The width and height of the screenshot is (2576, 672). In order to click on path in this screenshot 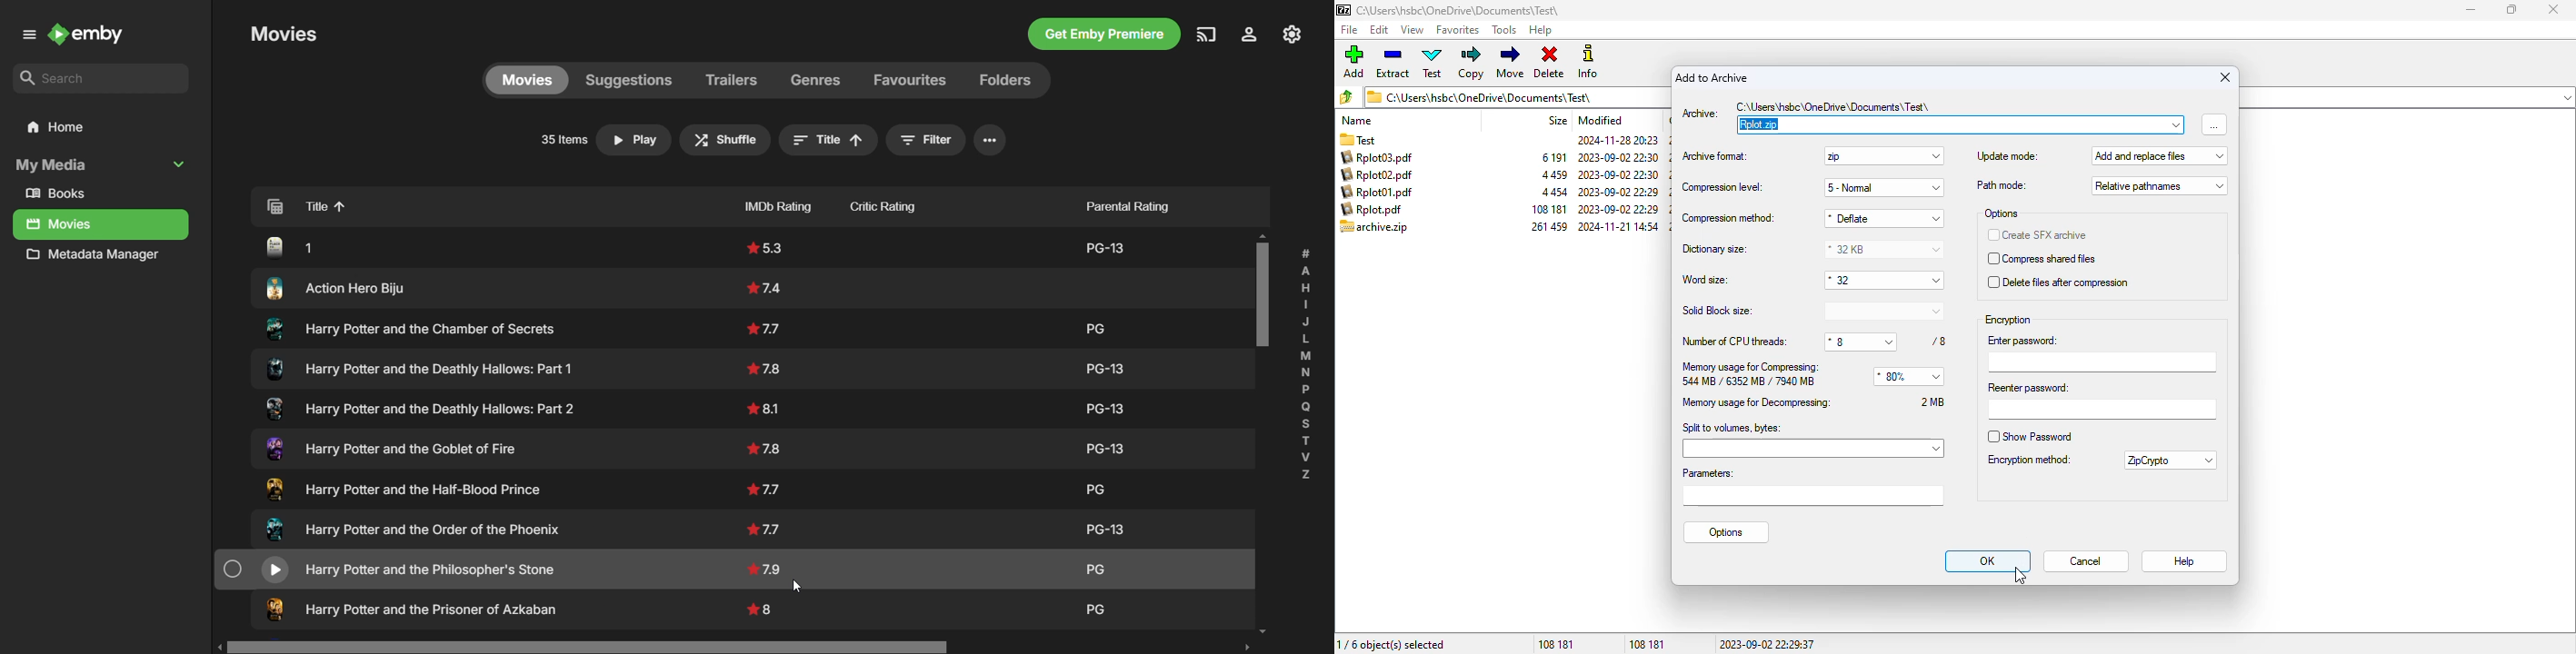, I will do `click(1839, 105)`.